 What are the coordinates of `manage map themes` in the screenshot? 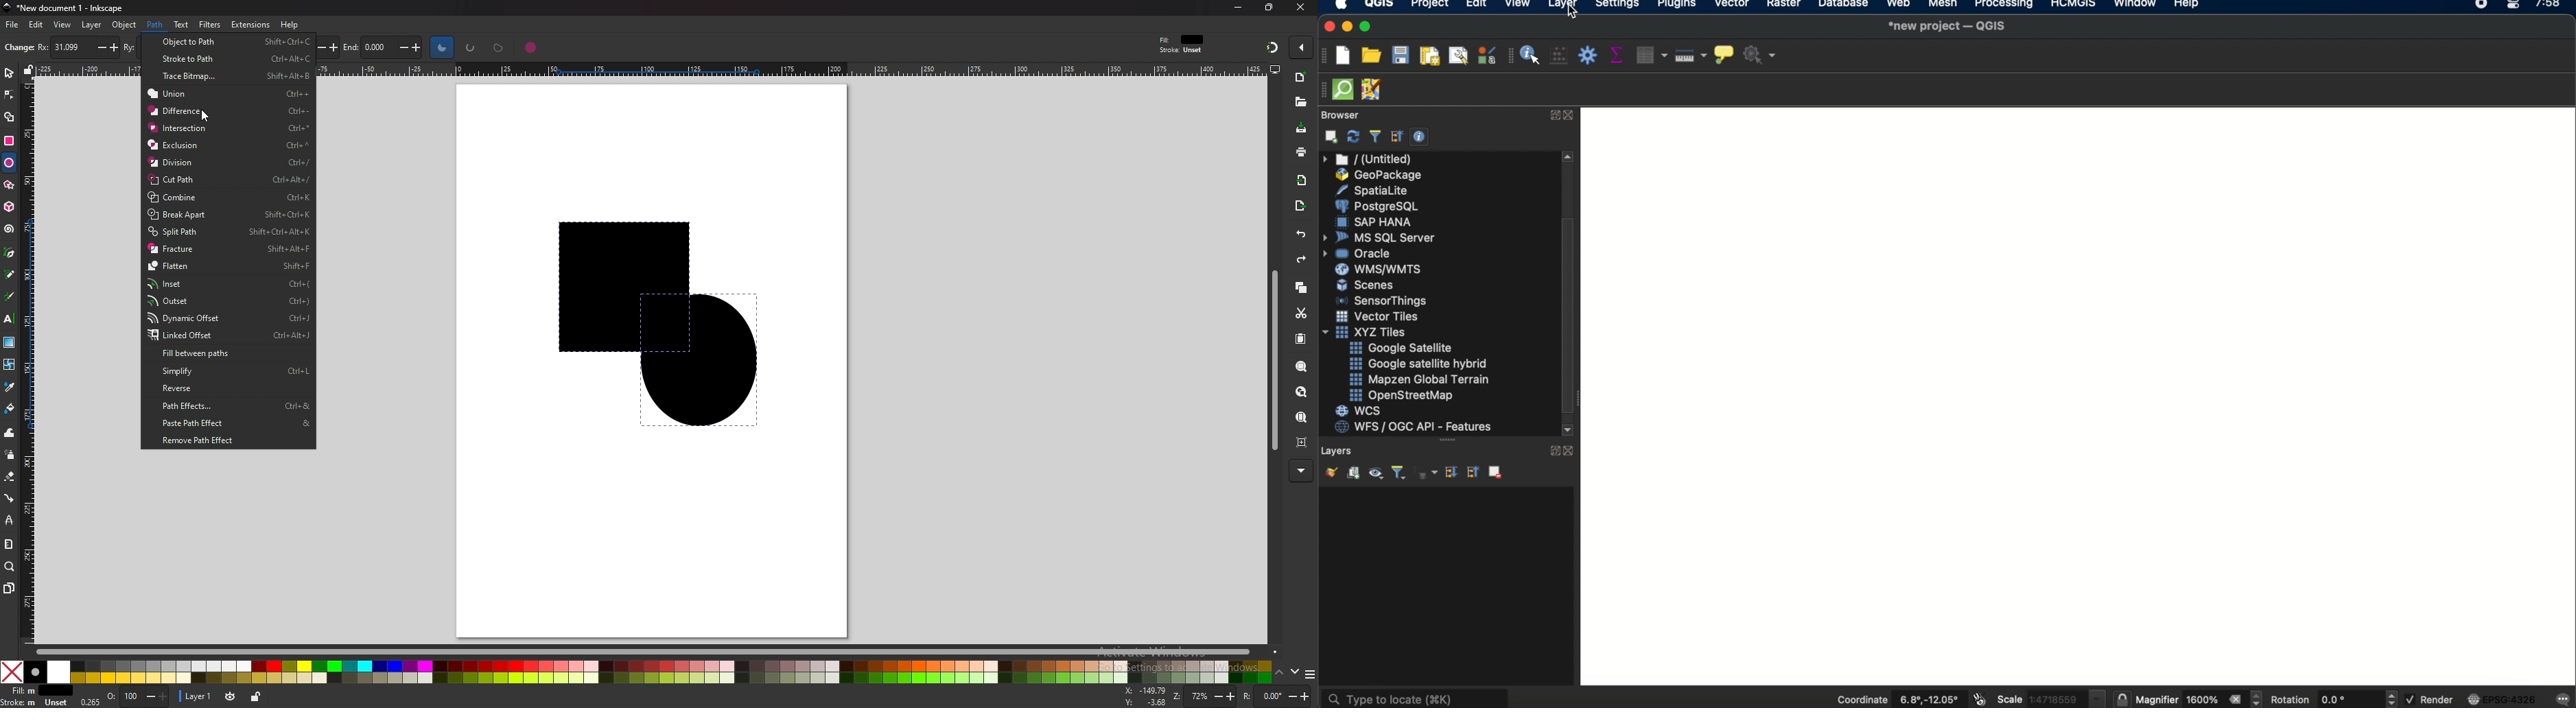 It's located at (1375, 475).